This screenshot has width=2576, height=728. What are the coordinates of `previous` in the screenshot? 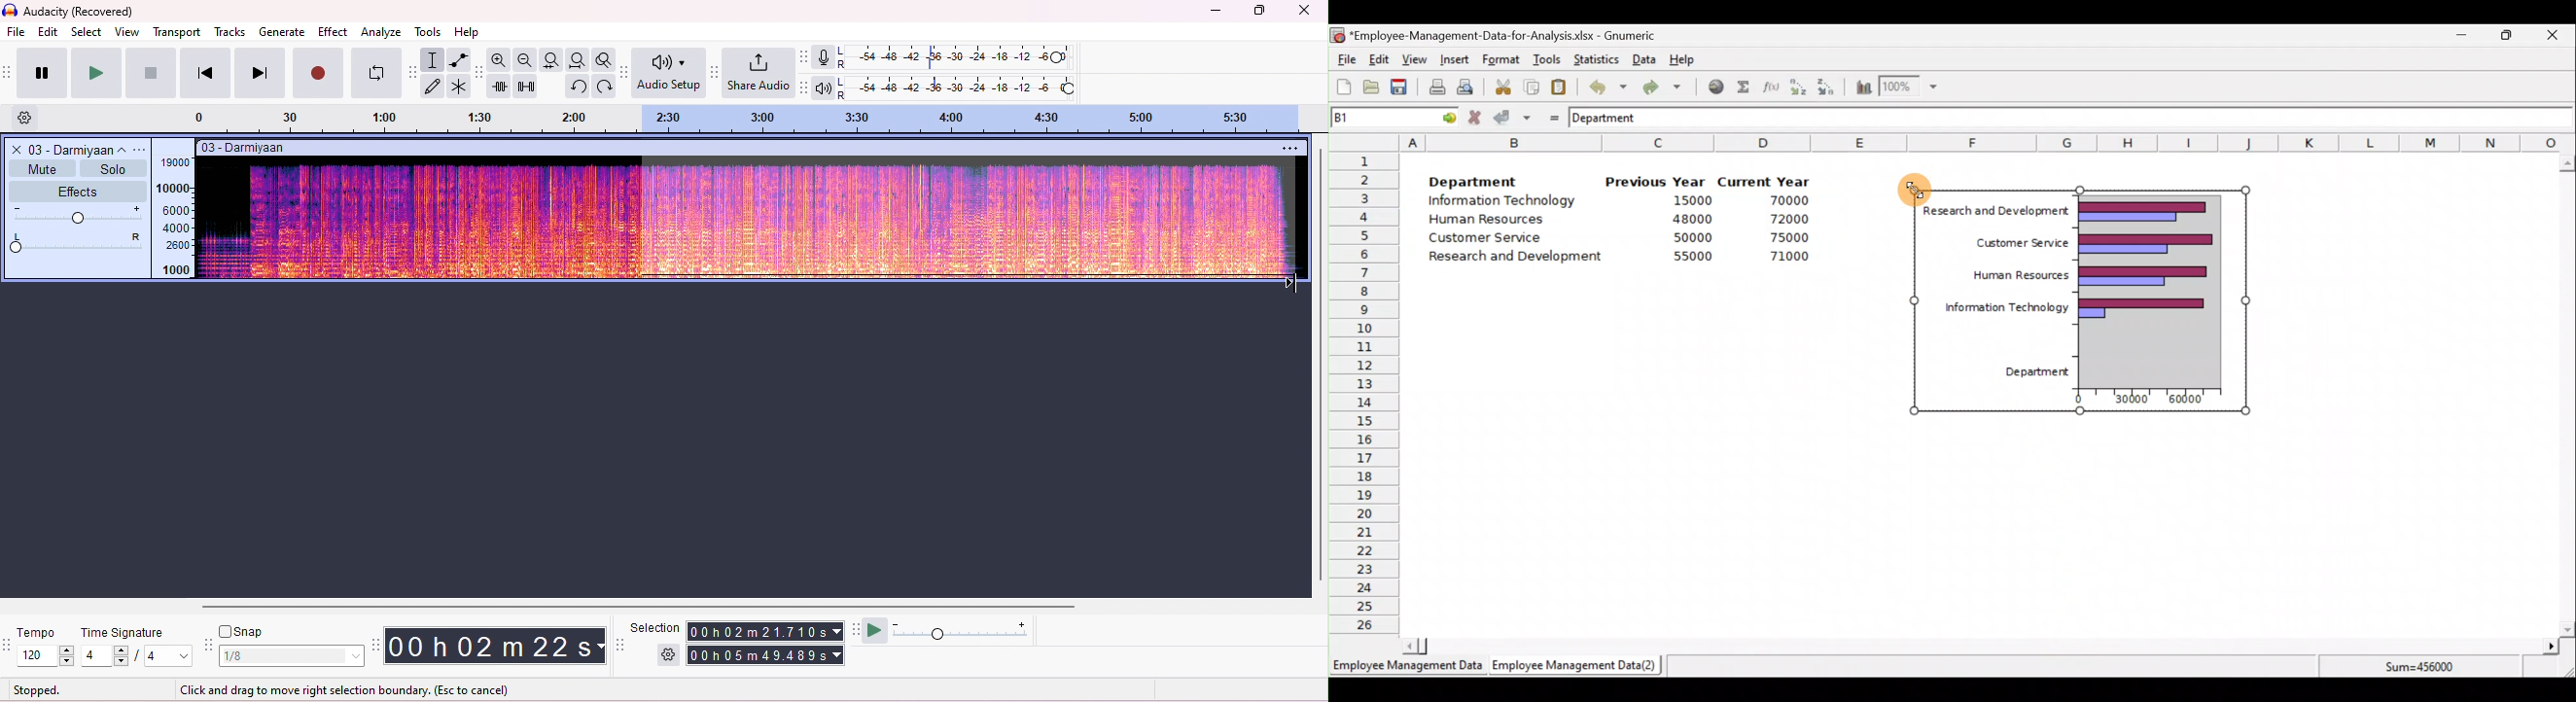 It's located at (204, 73).